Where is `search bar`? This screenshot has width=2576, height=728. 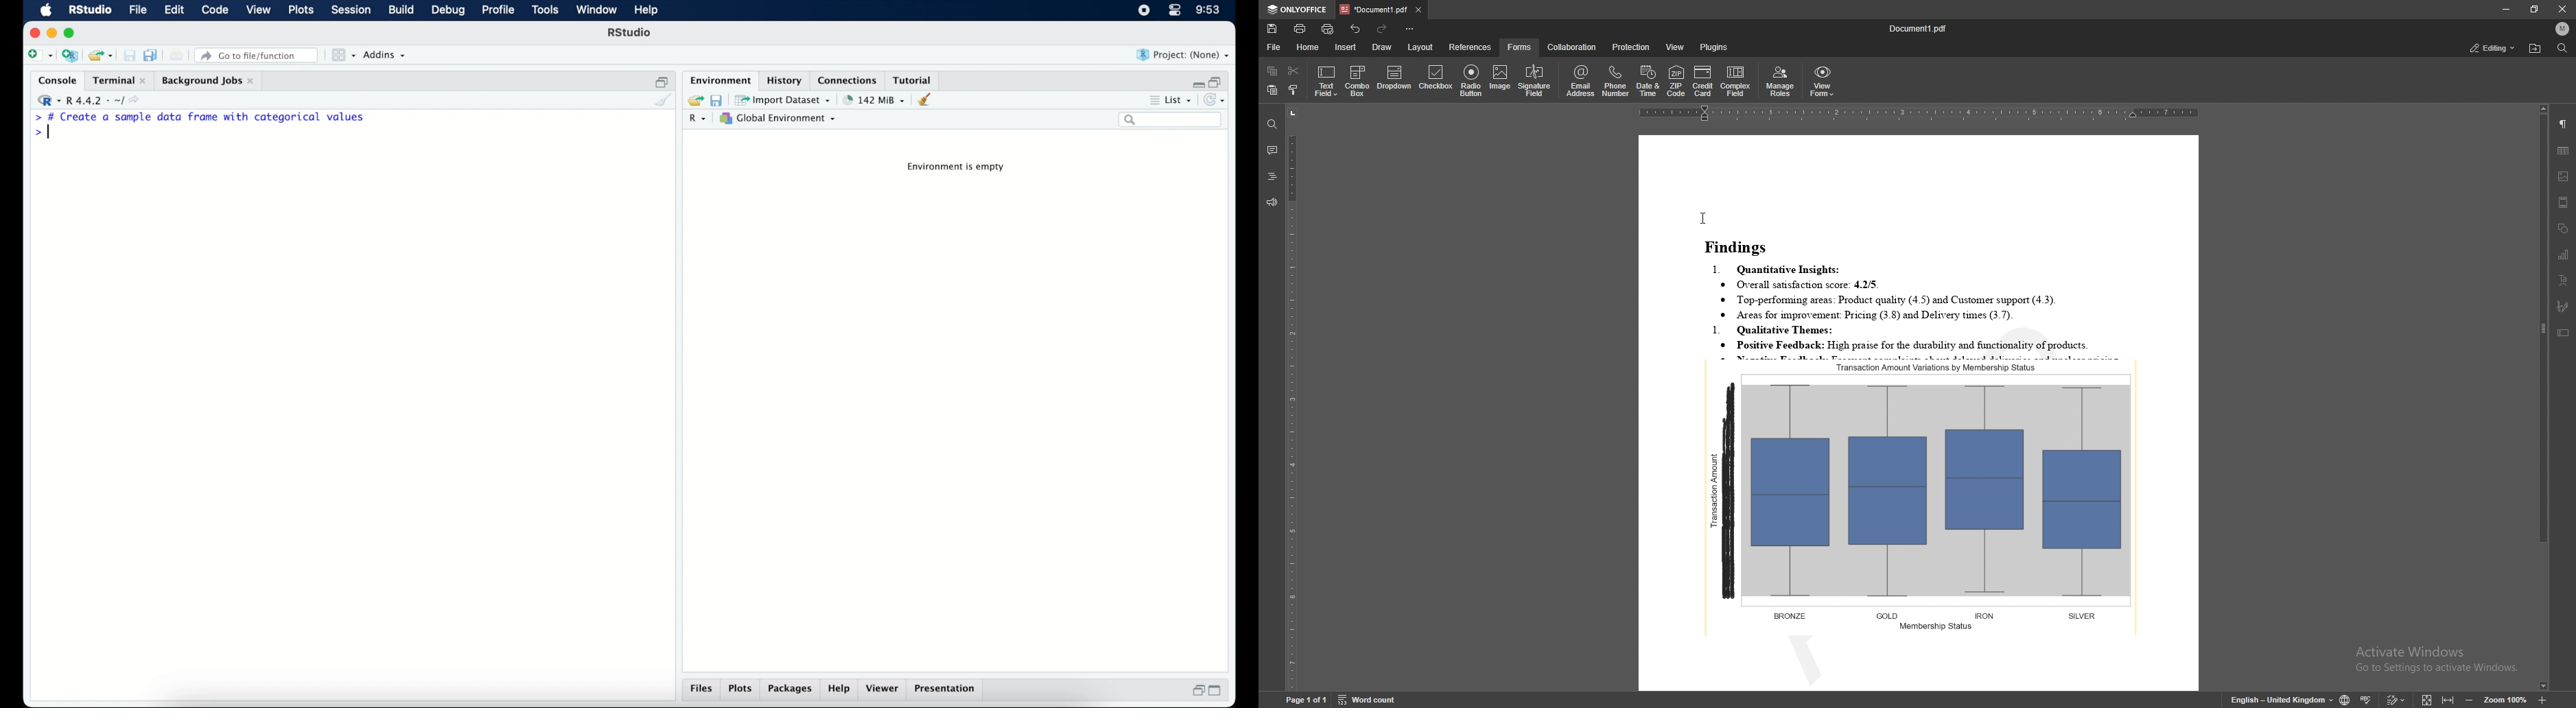
search bar is located at coordinates (1172, 121).